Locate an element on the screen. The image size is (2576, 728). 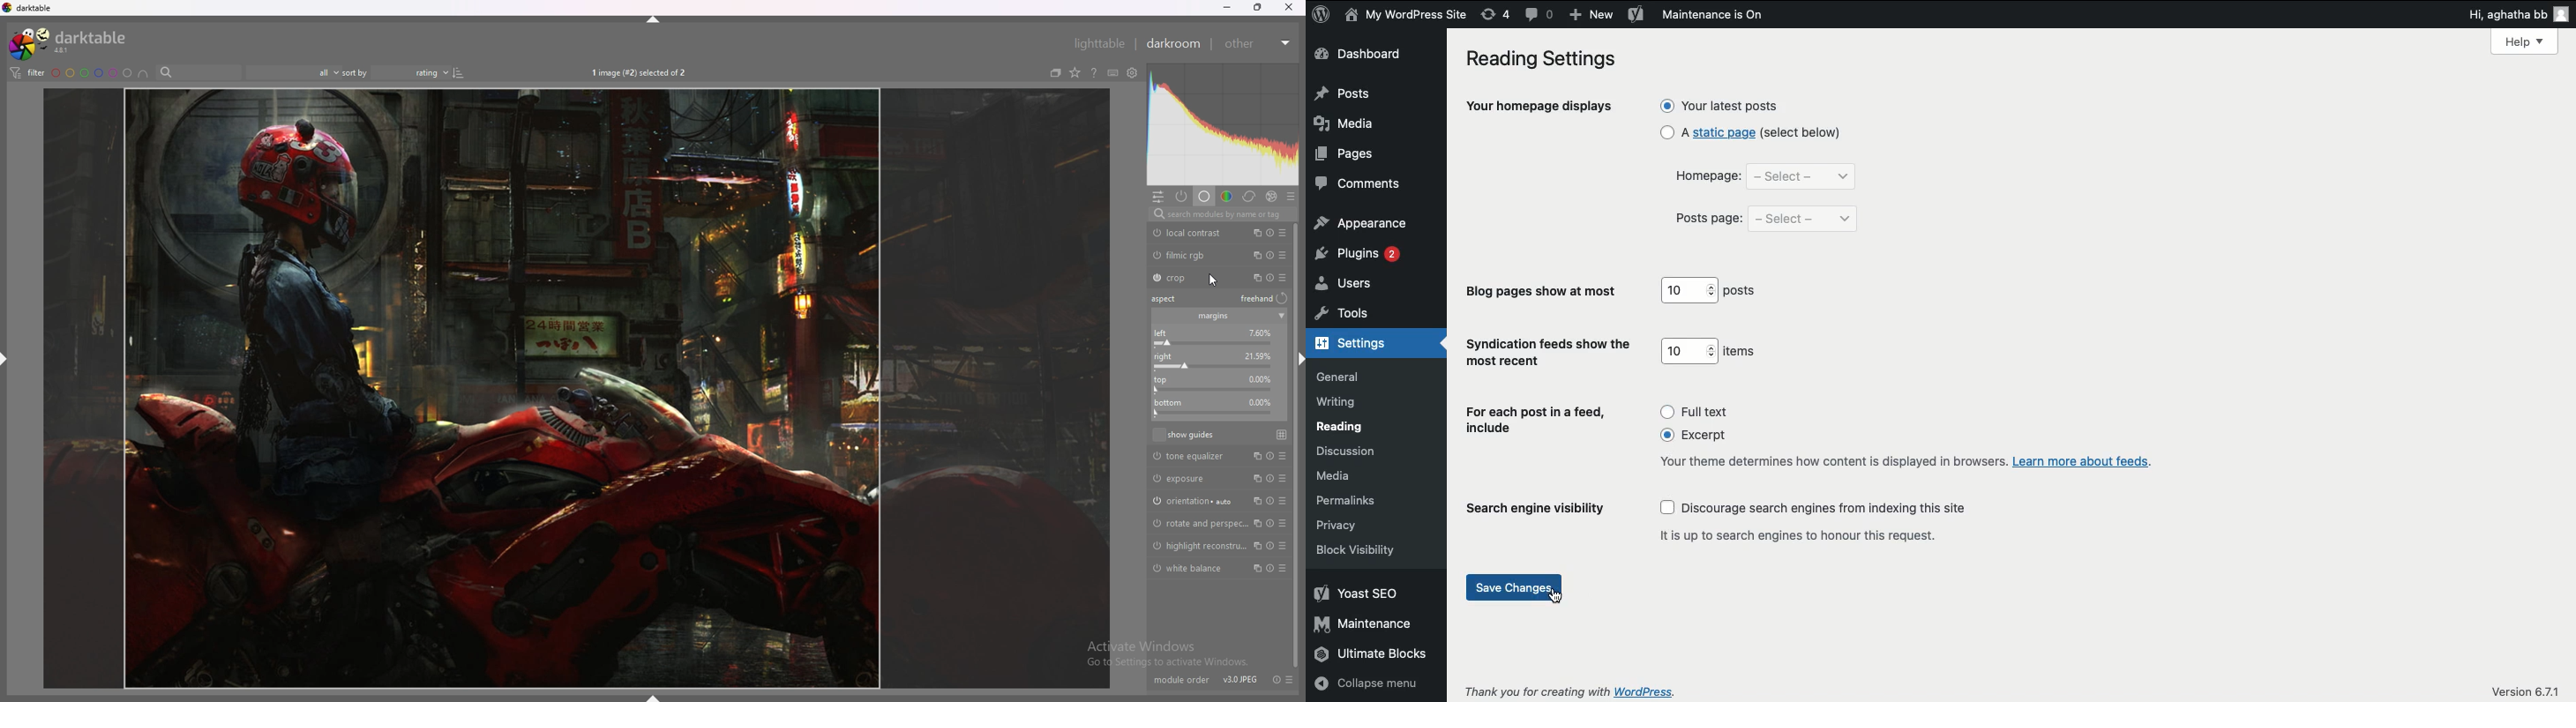
show guides is located at coordinates (1185, 434).